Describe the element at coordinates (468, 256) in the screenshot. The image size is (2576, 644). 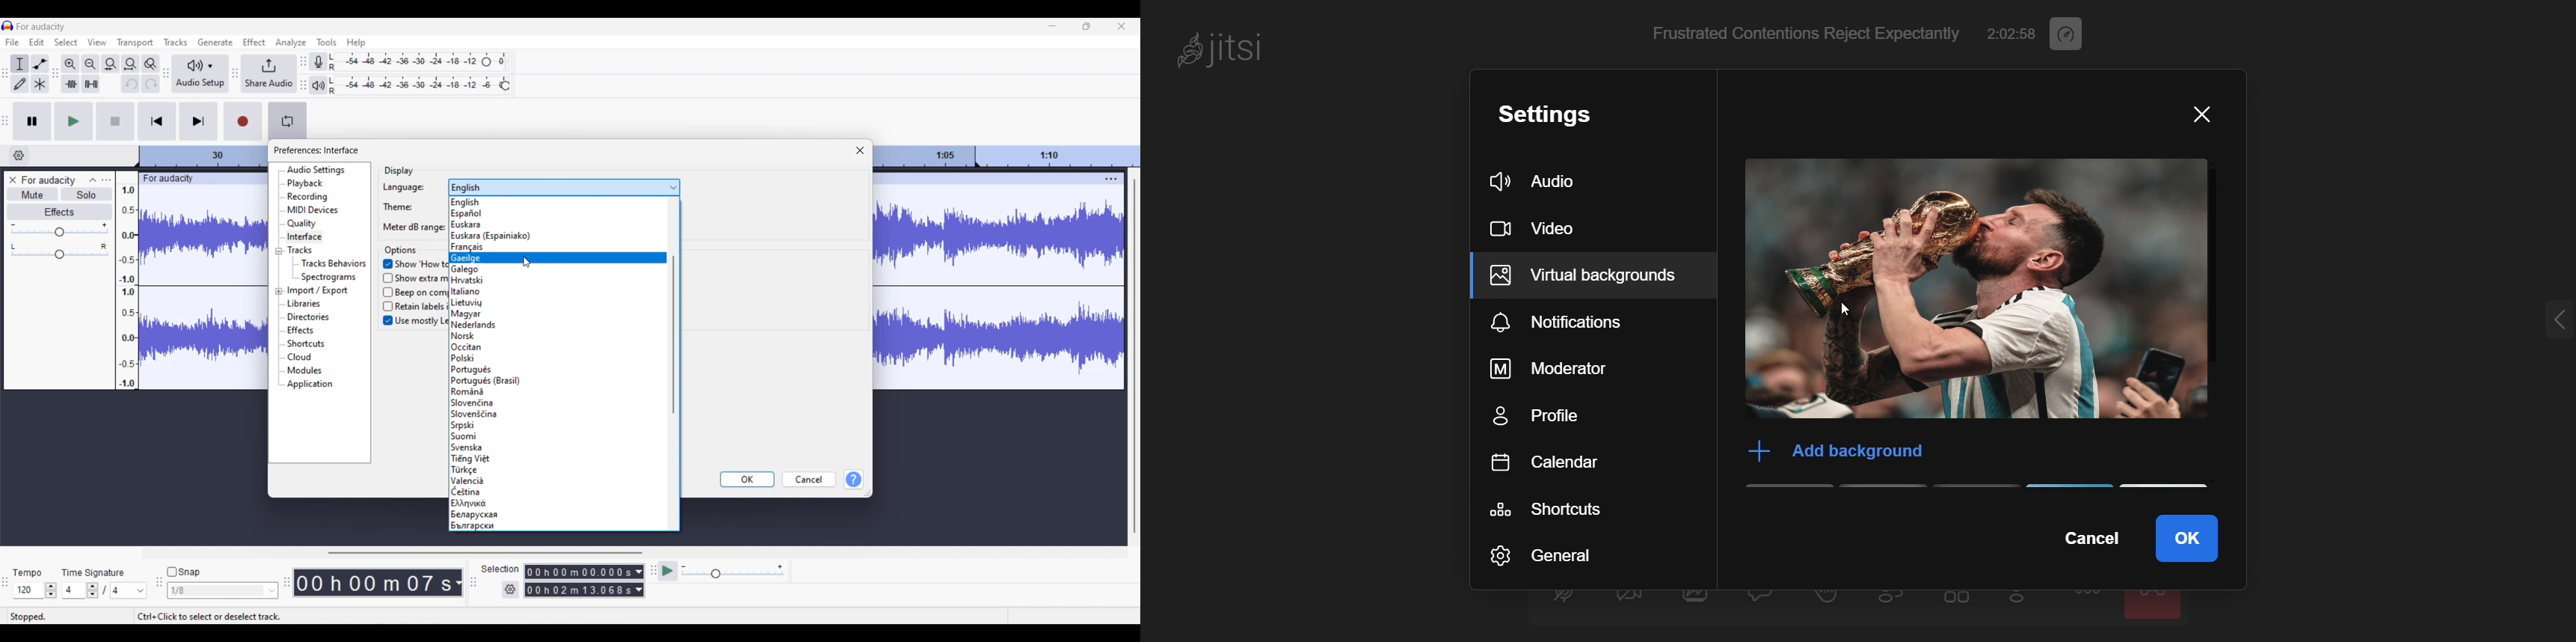
I see `Gaeilae` at that location.